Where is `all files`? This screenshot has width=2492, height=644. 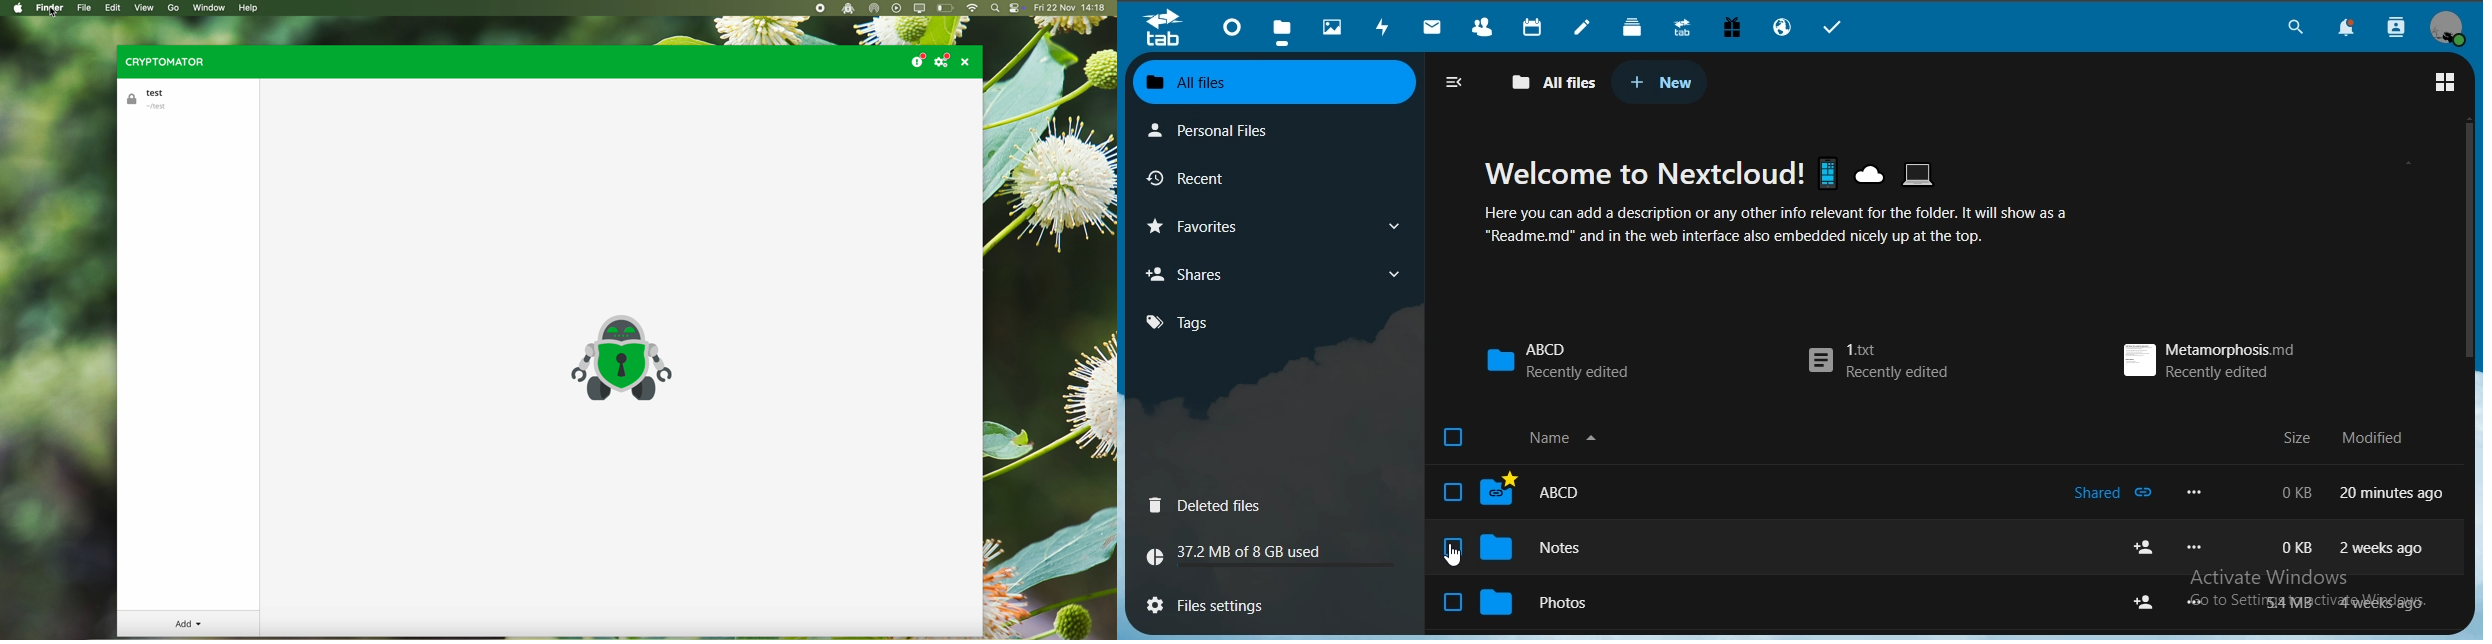
all files is located at coordinates (1278, 81).